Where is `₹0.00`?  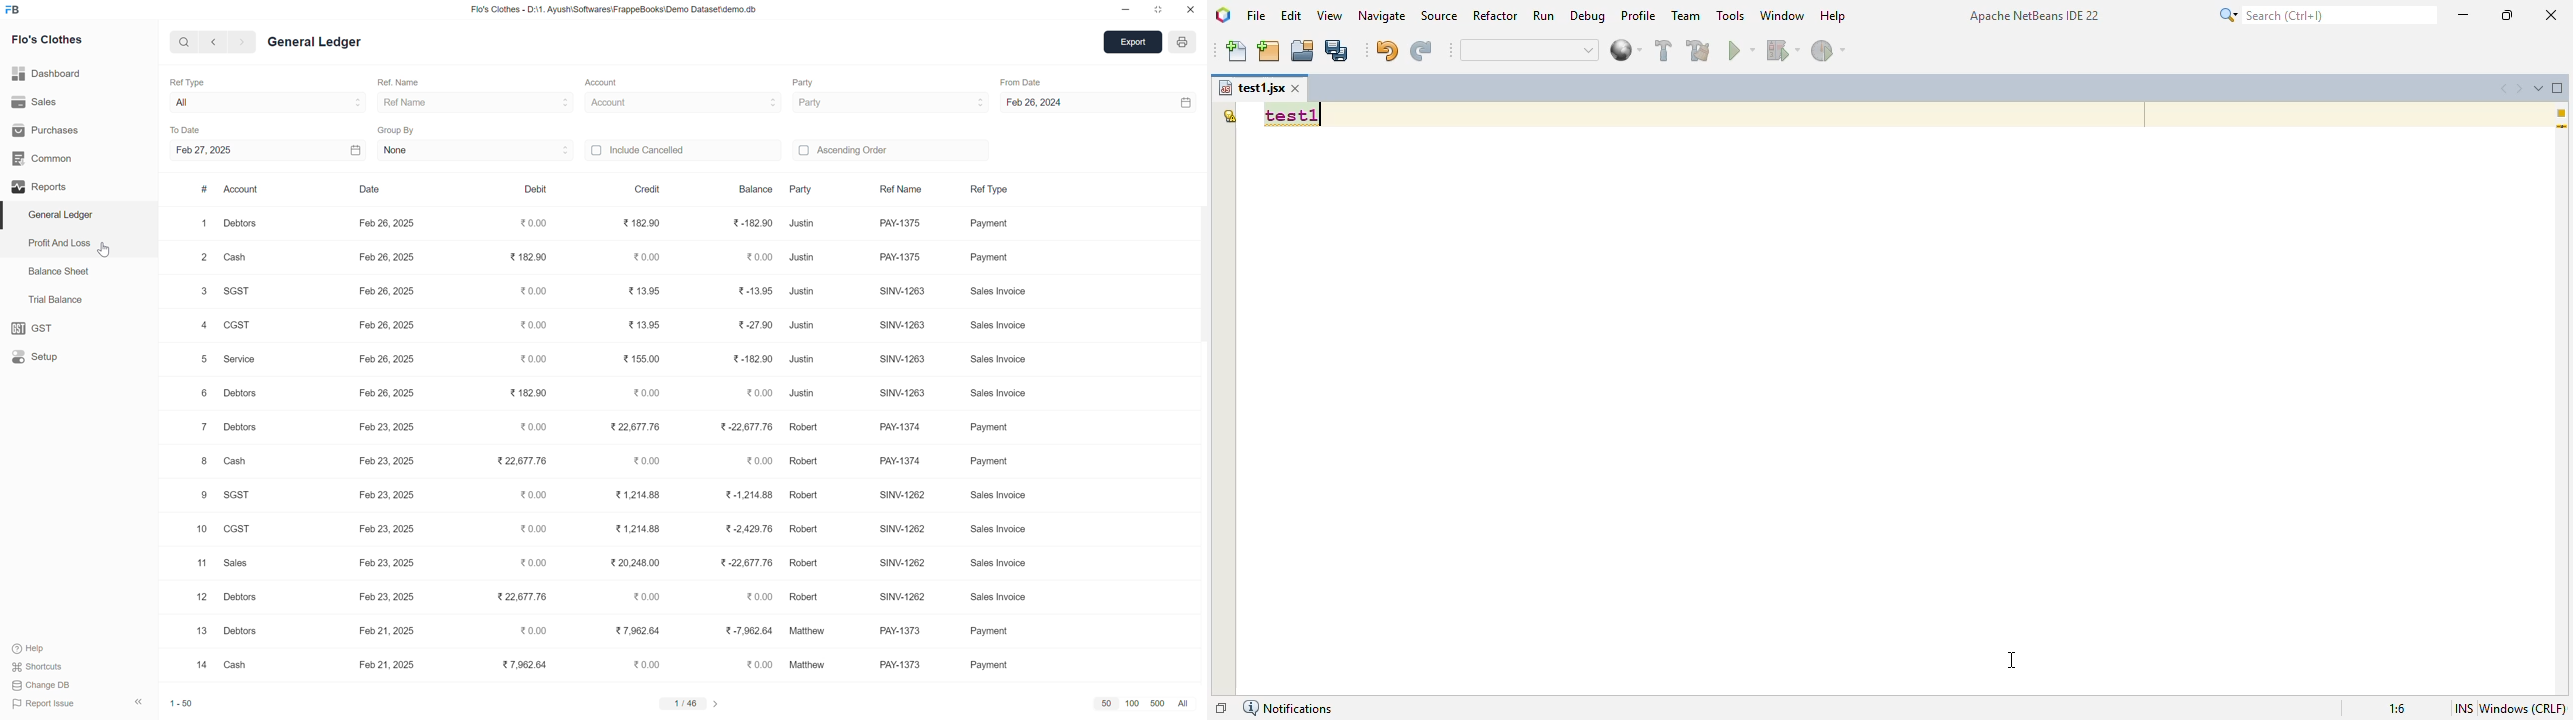
₹0.00 is located at coordinates (529, 497).